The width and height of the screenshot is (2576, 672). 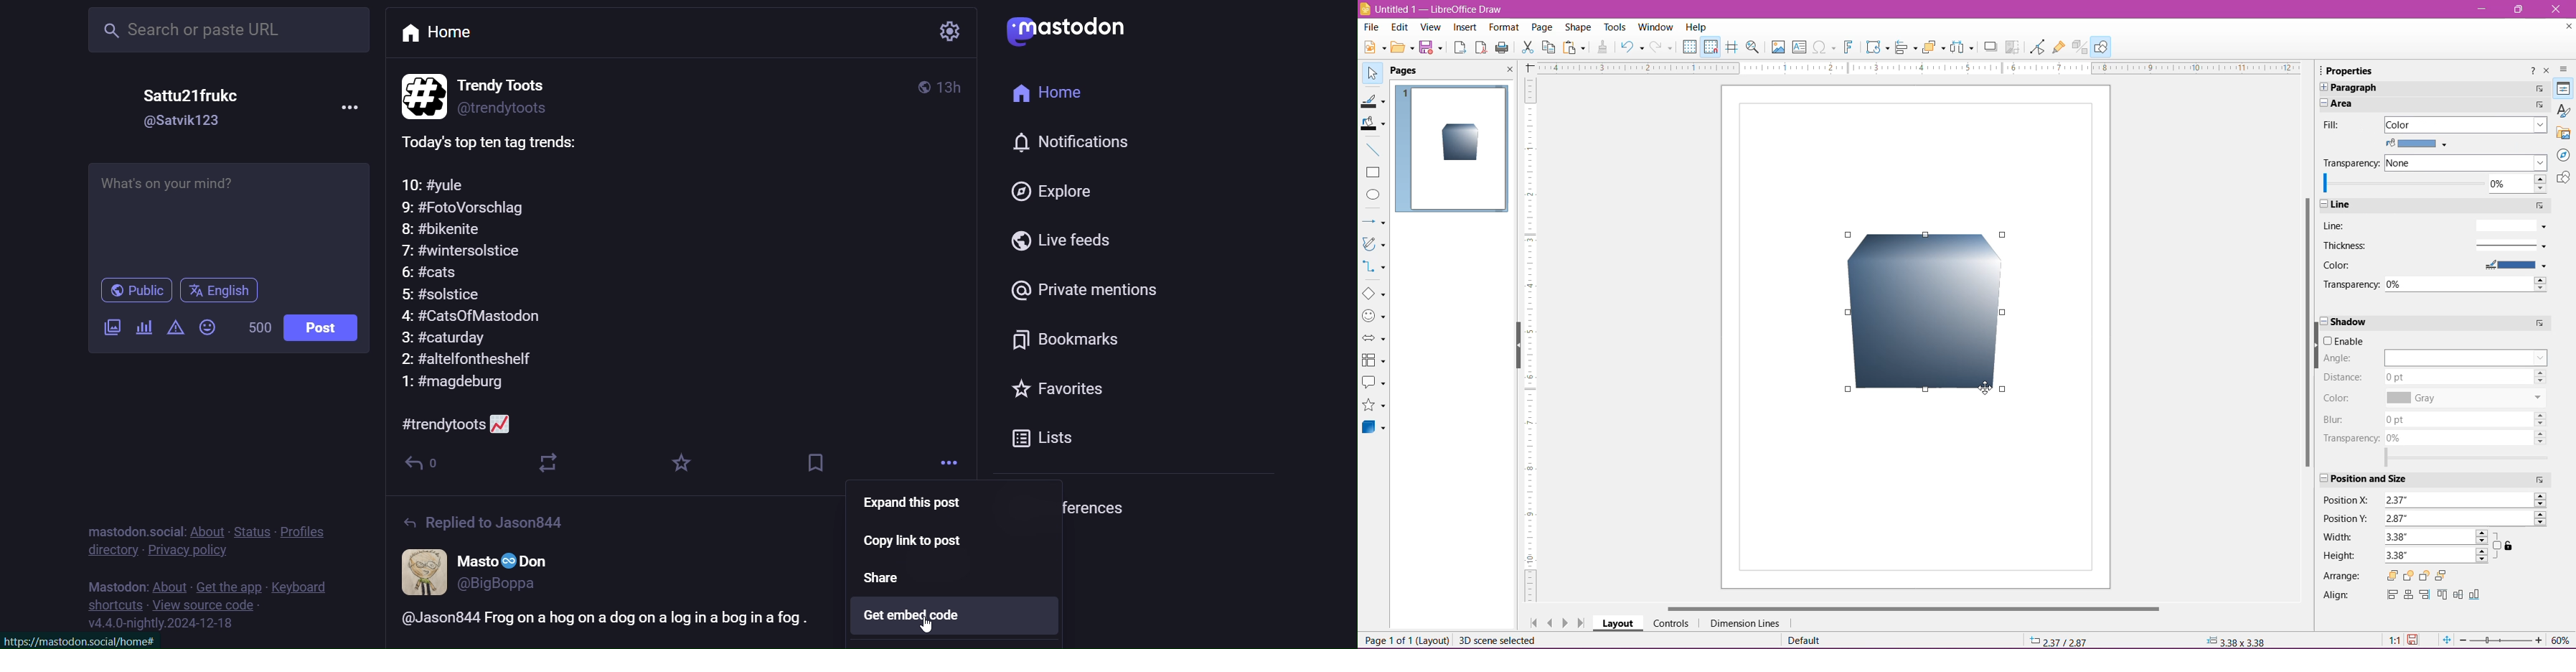 I want to click on Horizontal Scroll Bar, so click(x=1911, y=608).